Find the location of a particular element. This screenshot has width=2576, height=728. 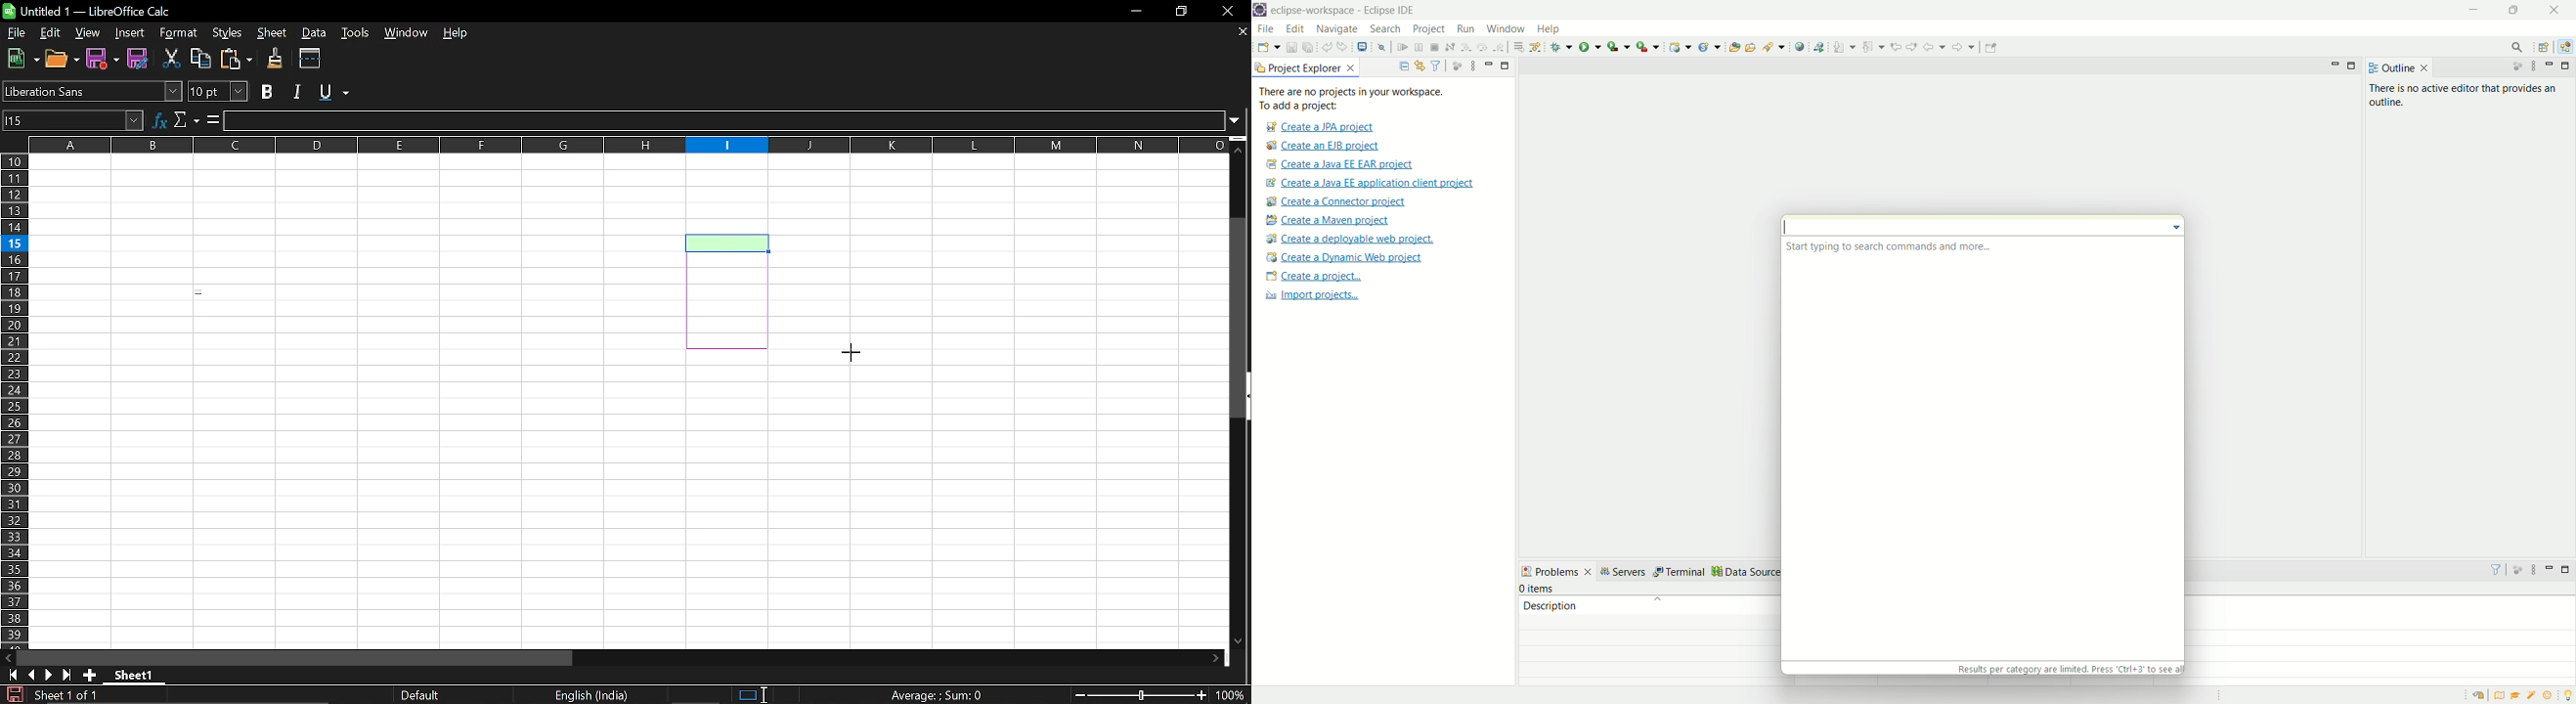

Save as is located at coordinates (103, 59).